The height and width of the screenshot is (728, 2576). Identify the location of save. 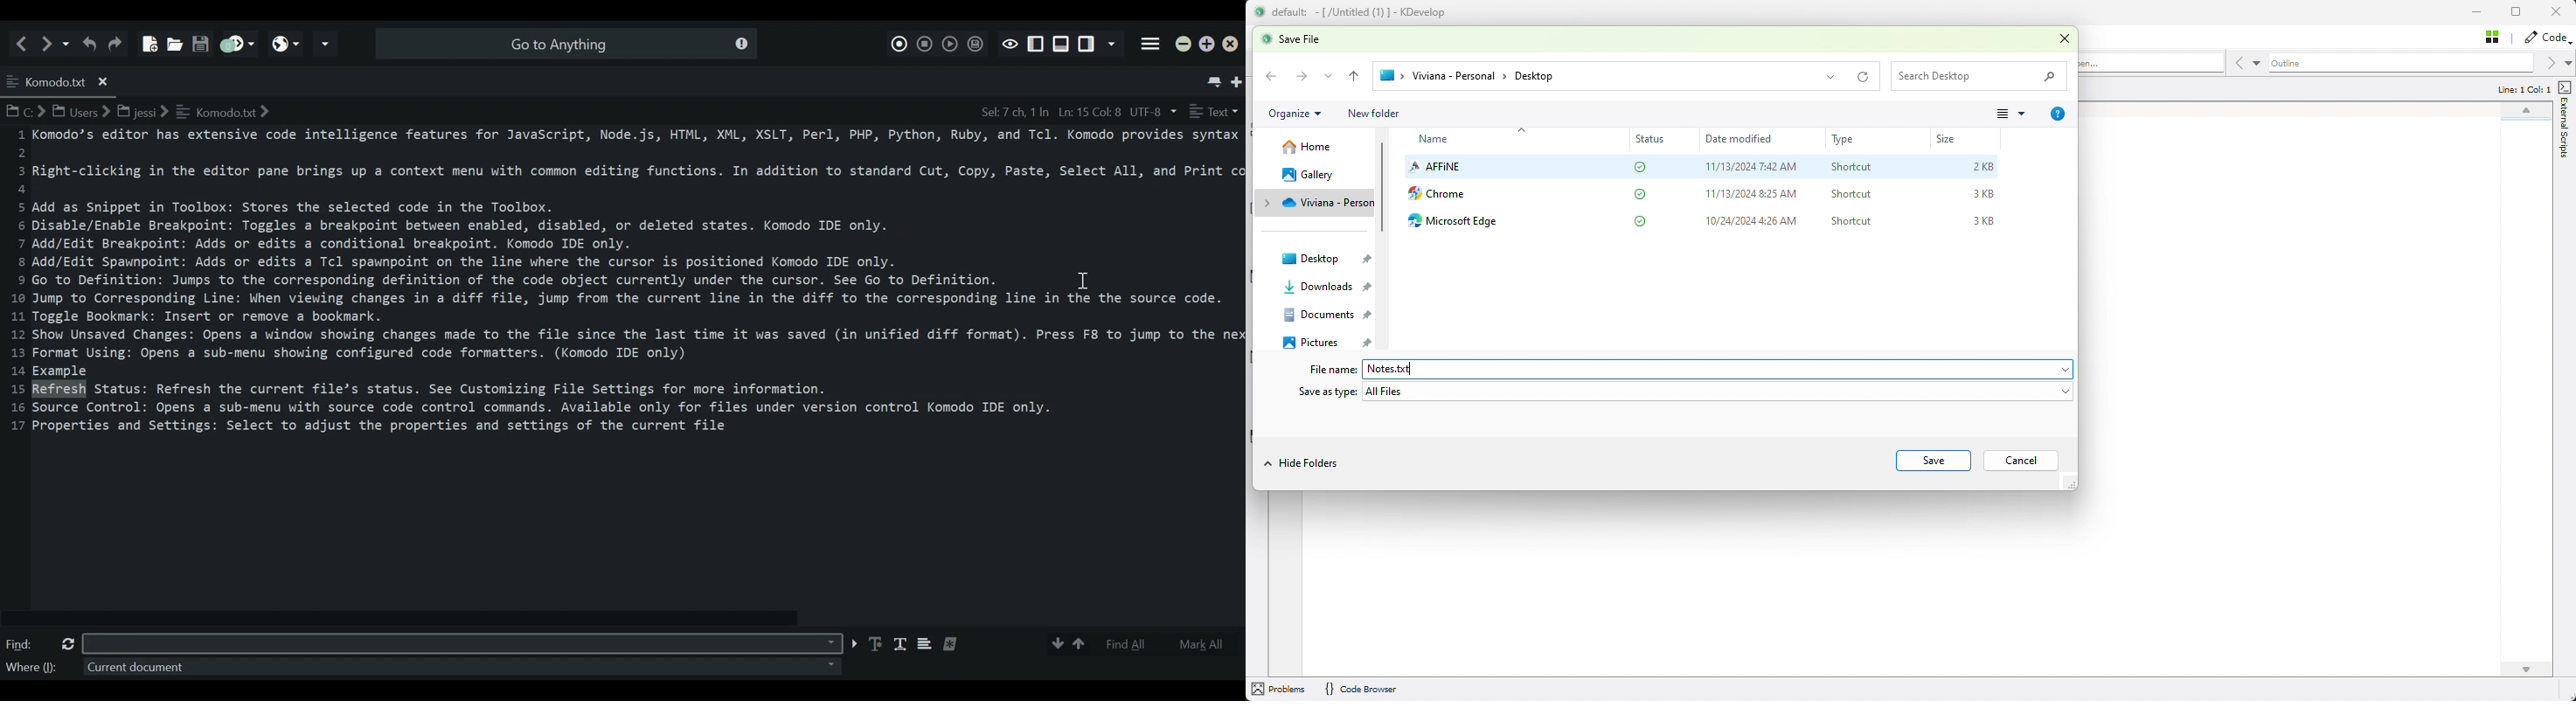
(1930, 461).